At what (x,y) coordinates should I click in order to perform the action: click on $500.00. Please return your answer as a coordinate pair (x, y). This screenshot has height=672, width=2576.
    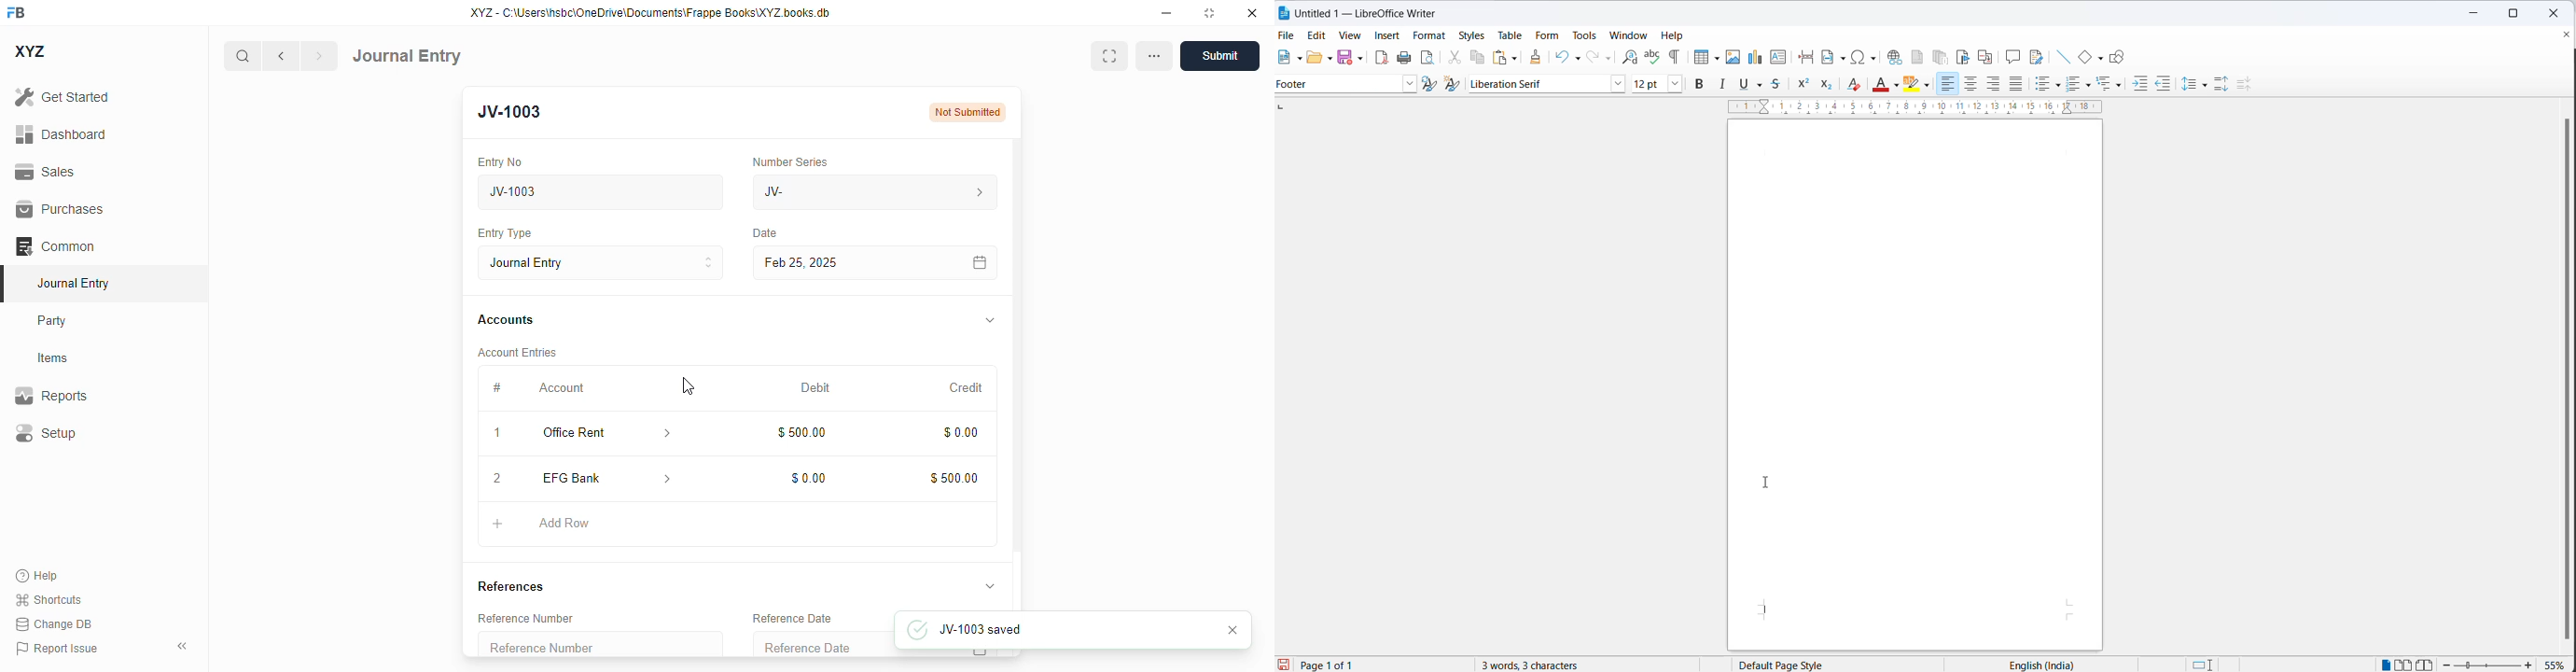
    Looking at the image, I should click on (803, 432).